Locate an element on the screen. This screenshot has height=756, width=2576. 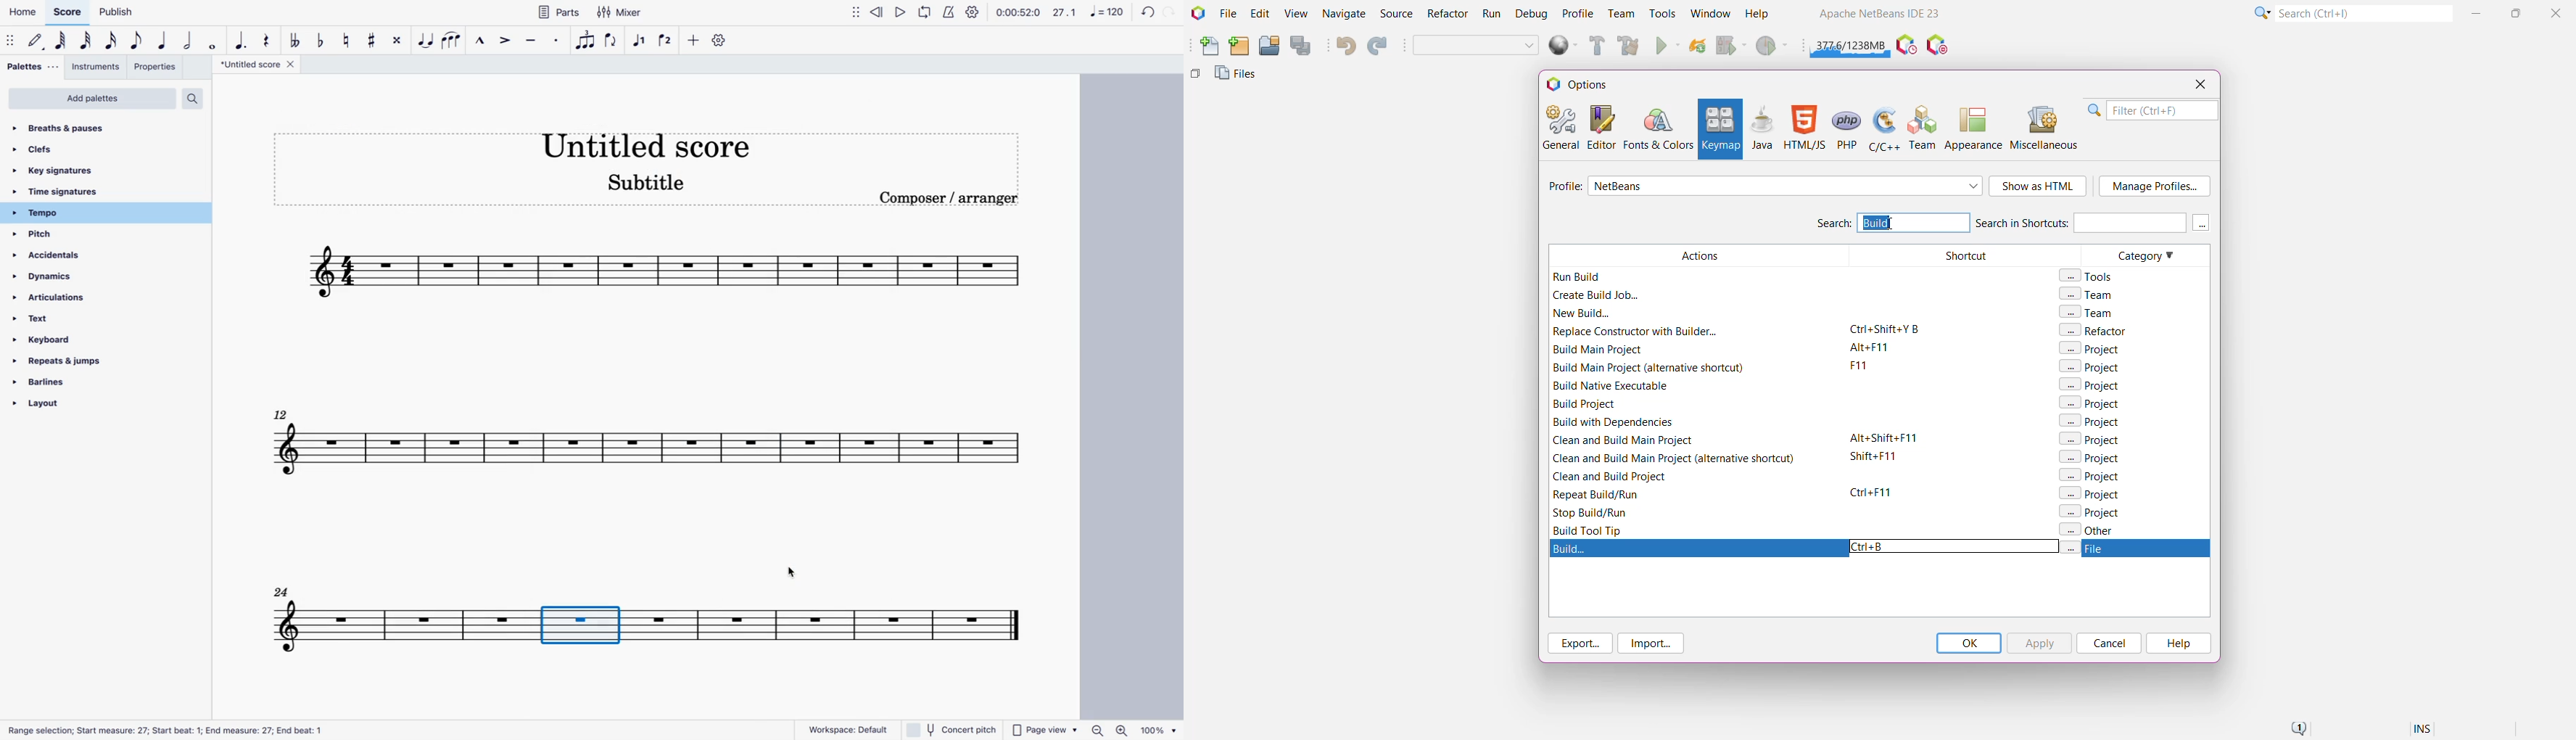
add palettes is located at coordinates (93, 99).